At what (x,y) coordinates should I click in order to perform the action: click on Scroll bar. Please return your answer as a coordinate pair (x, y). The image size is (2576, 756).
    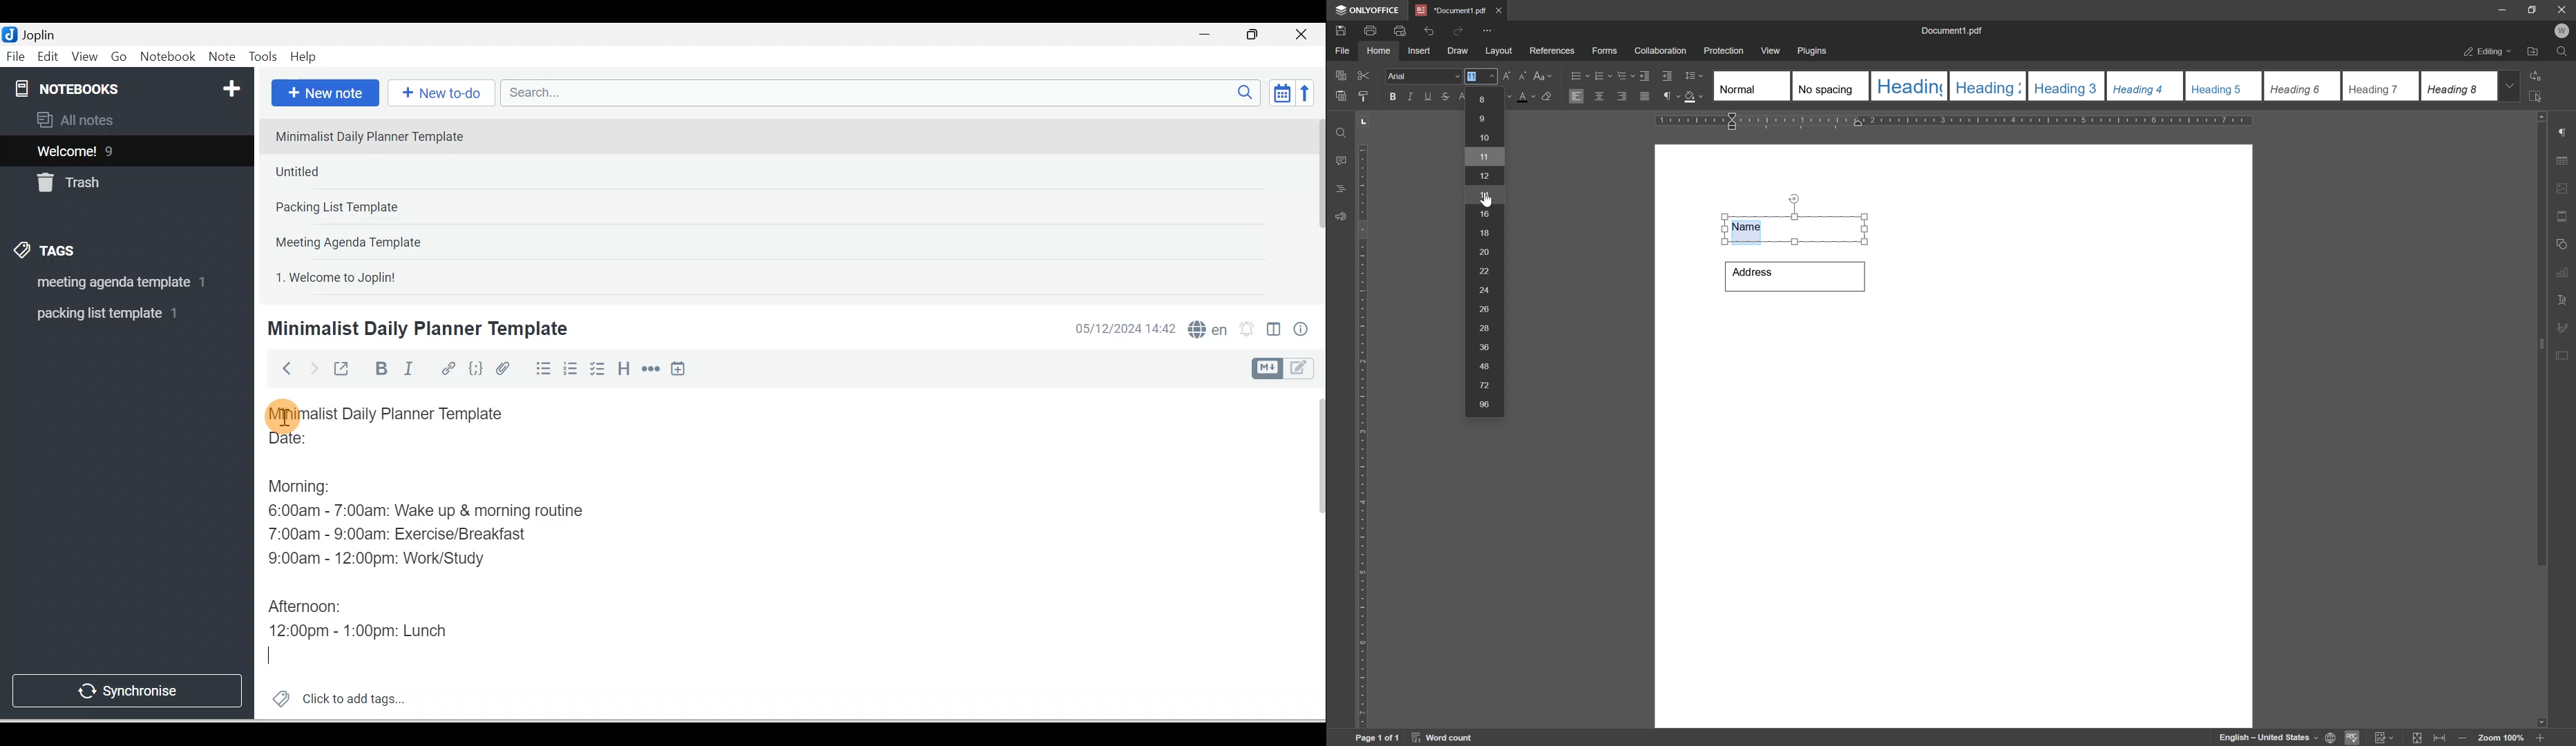
    Looking at the image, I should click on (1311, 554).